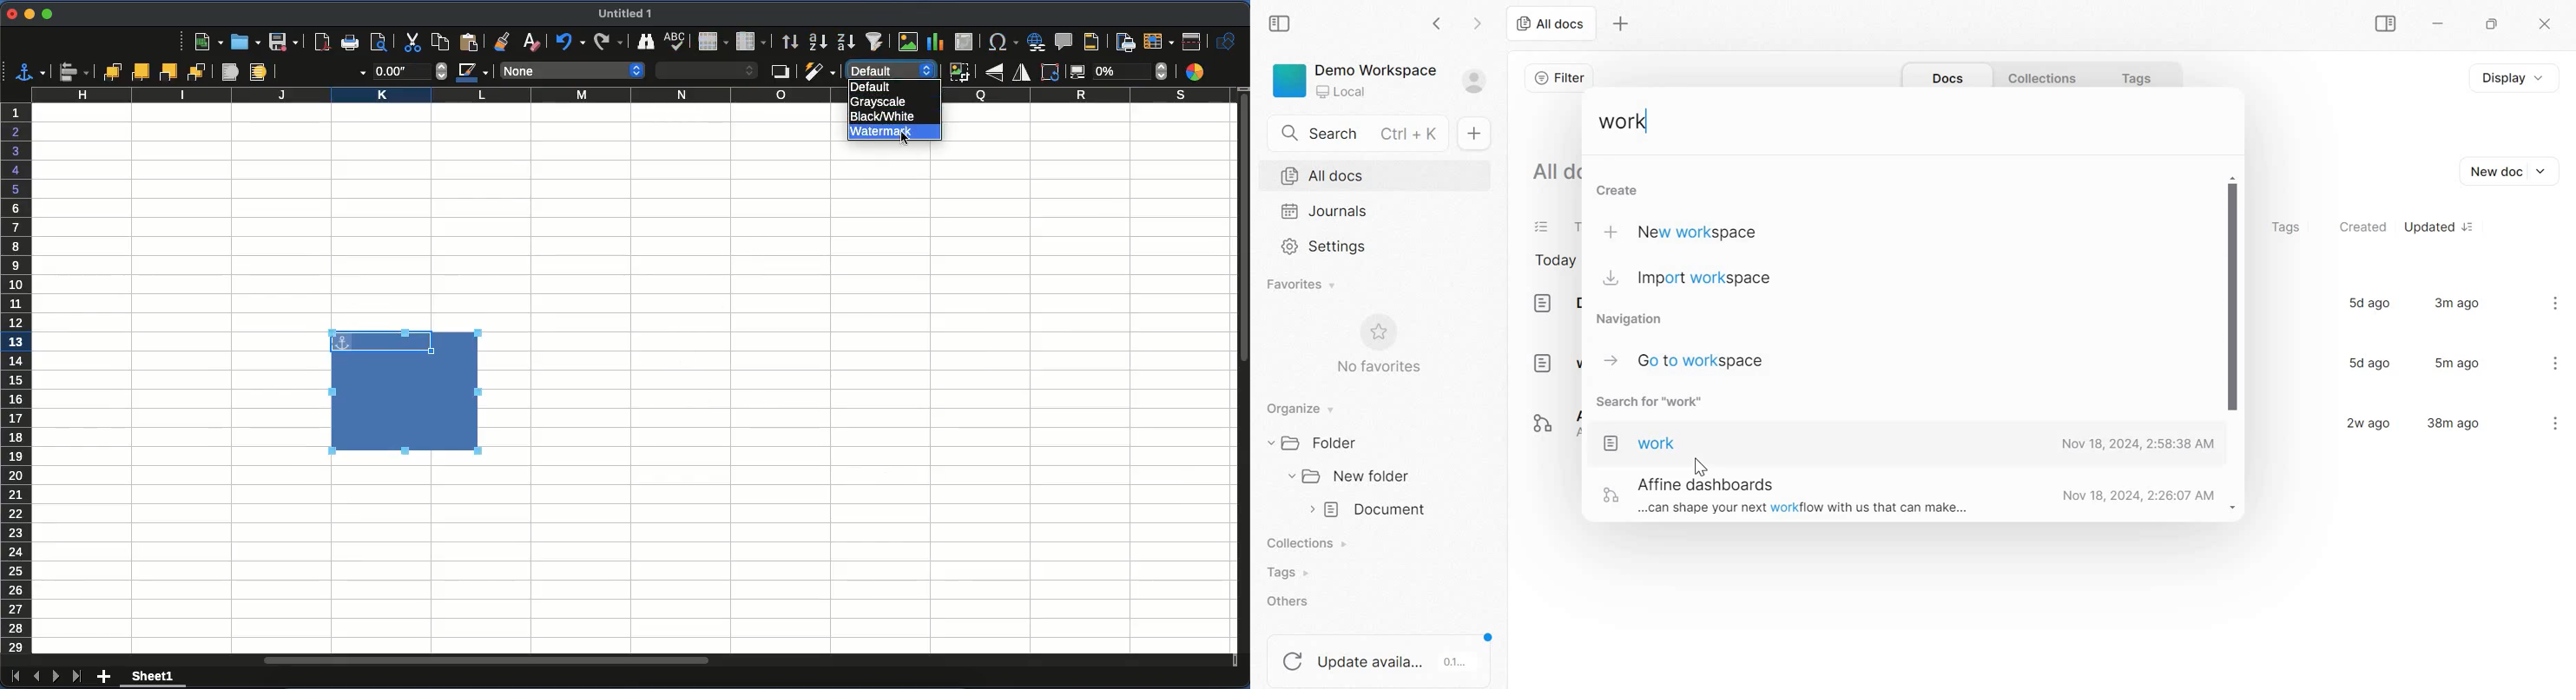 The image size is (2576, 700). What do you see at coordinates (153, 679) in the screenshot?
I see `sheet ` at bounding box center [153, 679].